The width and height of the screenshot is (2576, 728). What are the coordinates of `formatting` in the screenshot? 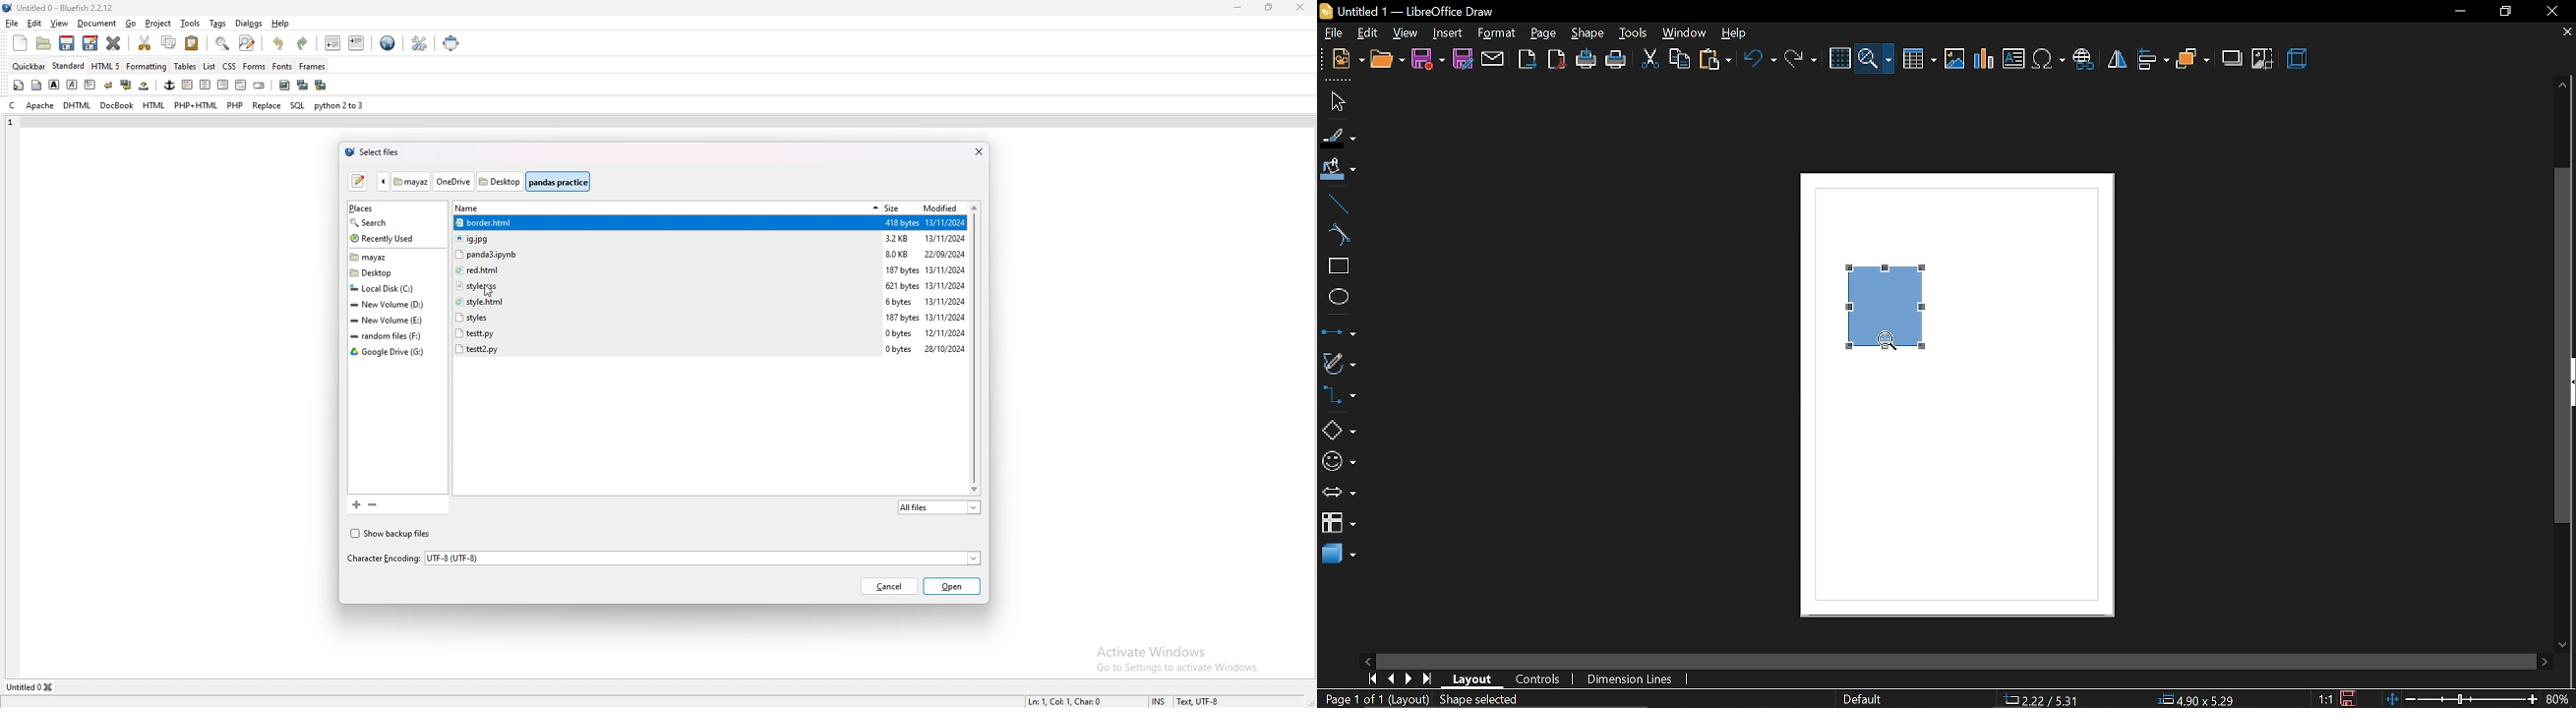 It's located at (146, 67).